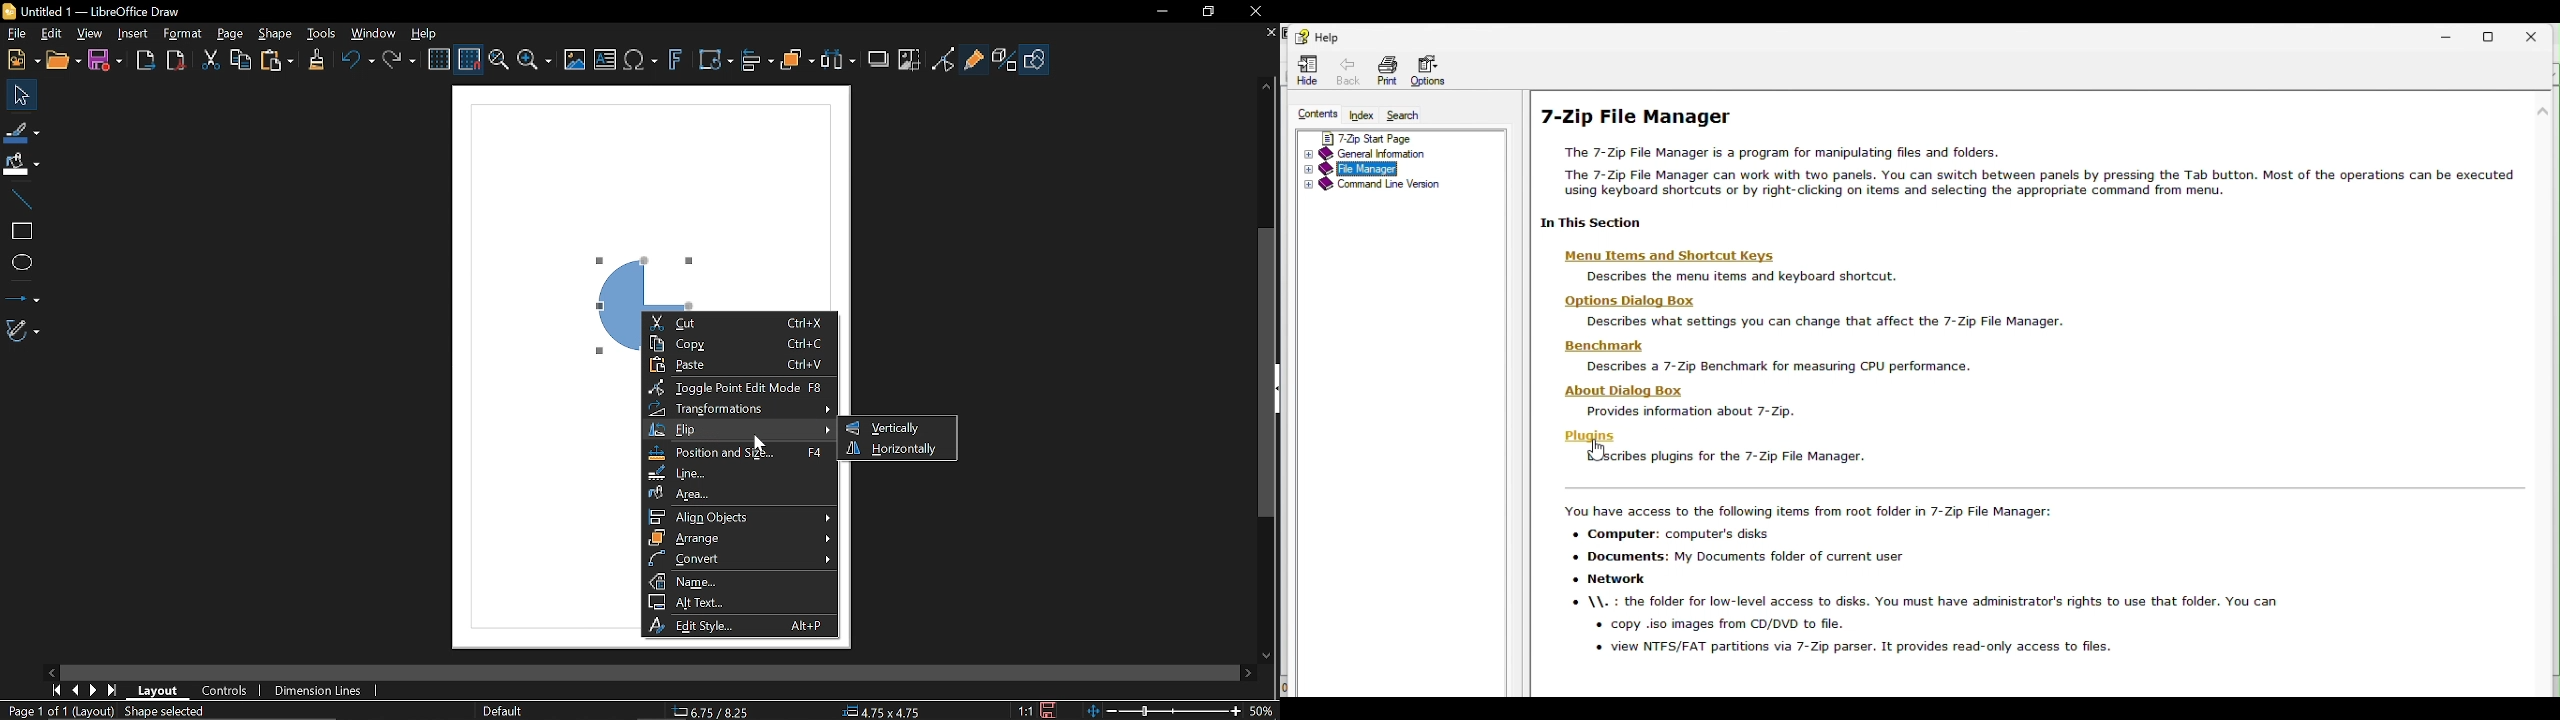 The width and height of the screenshot is (2576, 728). Describe the element at coordinates (1432, 69) in the screenshot. I see `Options` at that location.